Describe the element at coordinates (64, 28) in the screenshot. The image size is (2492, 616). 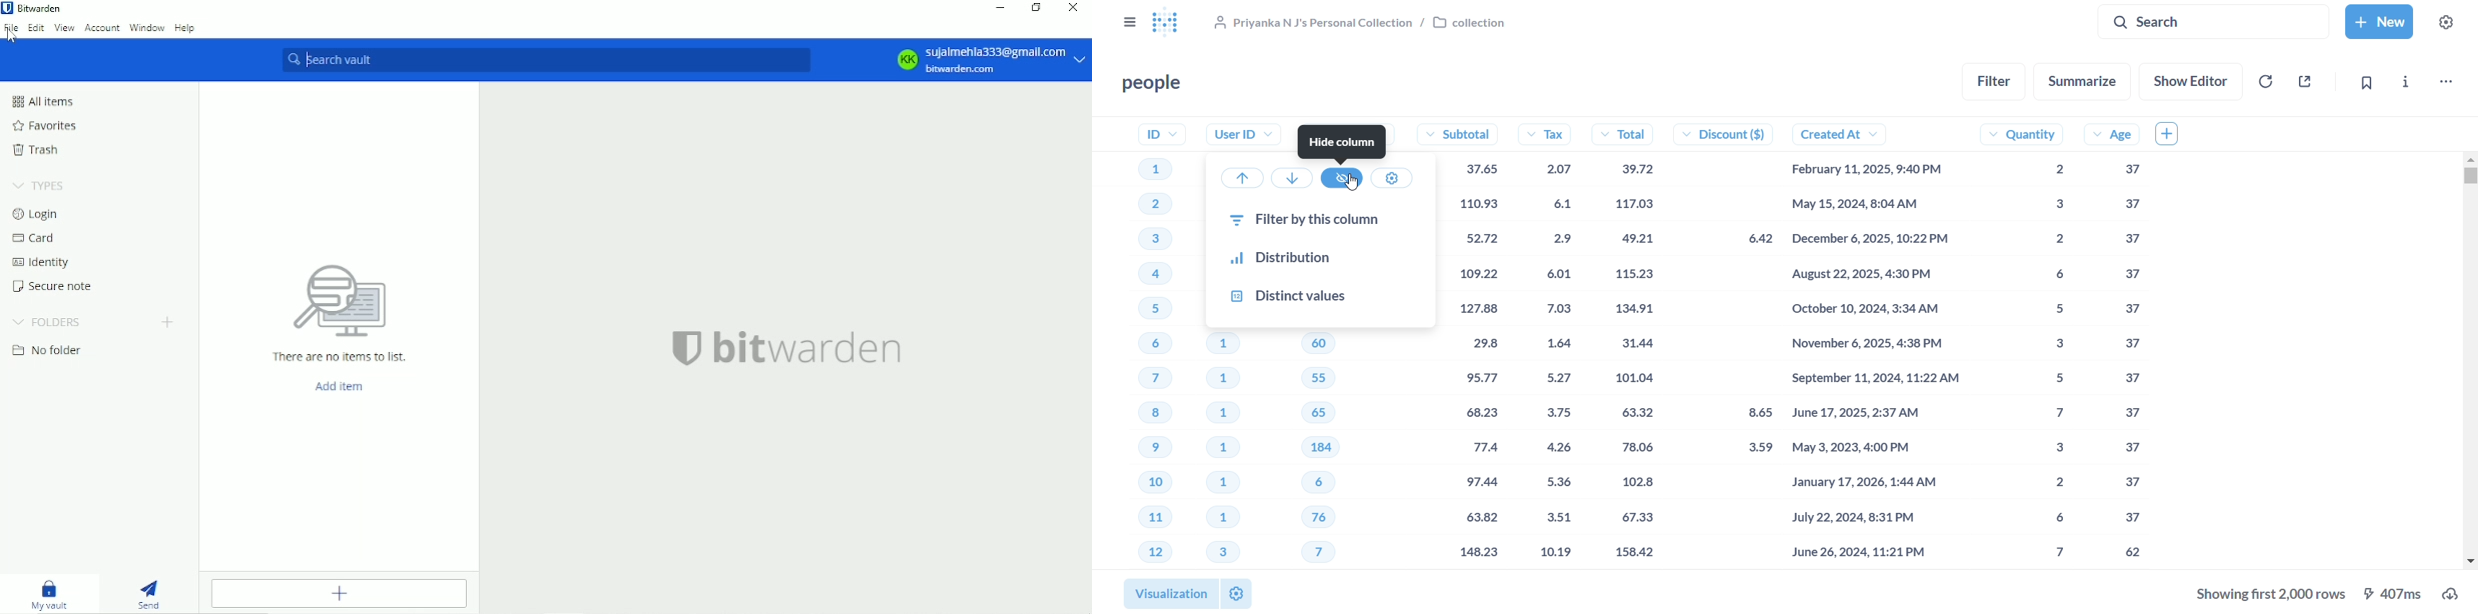
I see `View` at that location.